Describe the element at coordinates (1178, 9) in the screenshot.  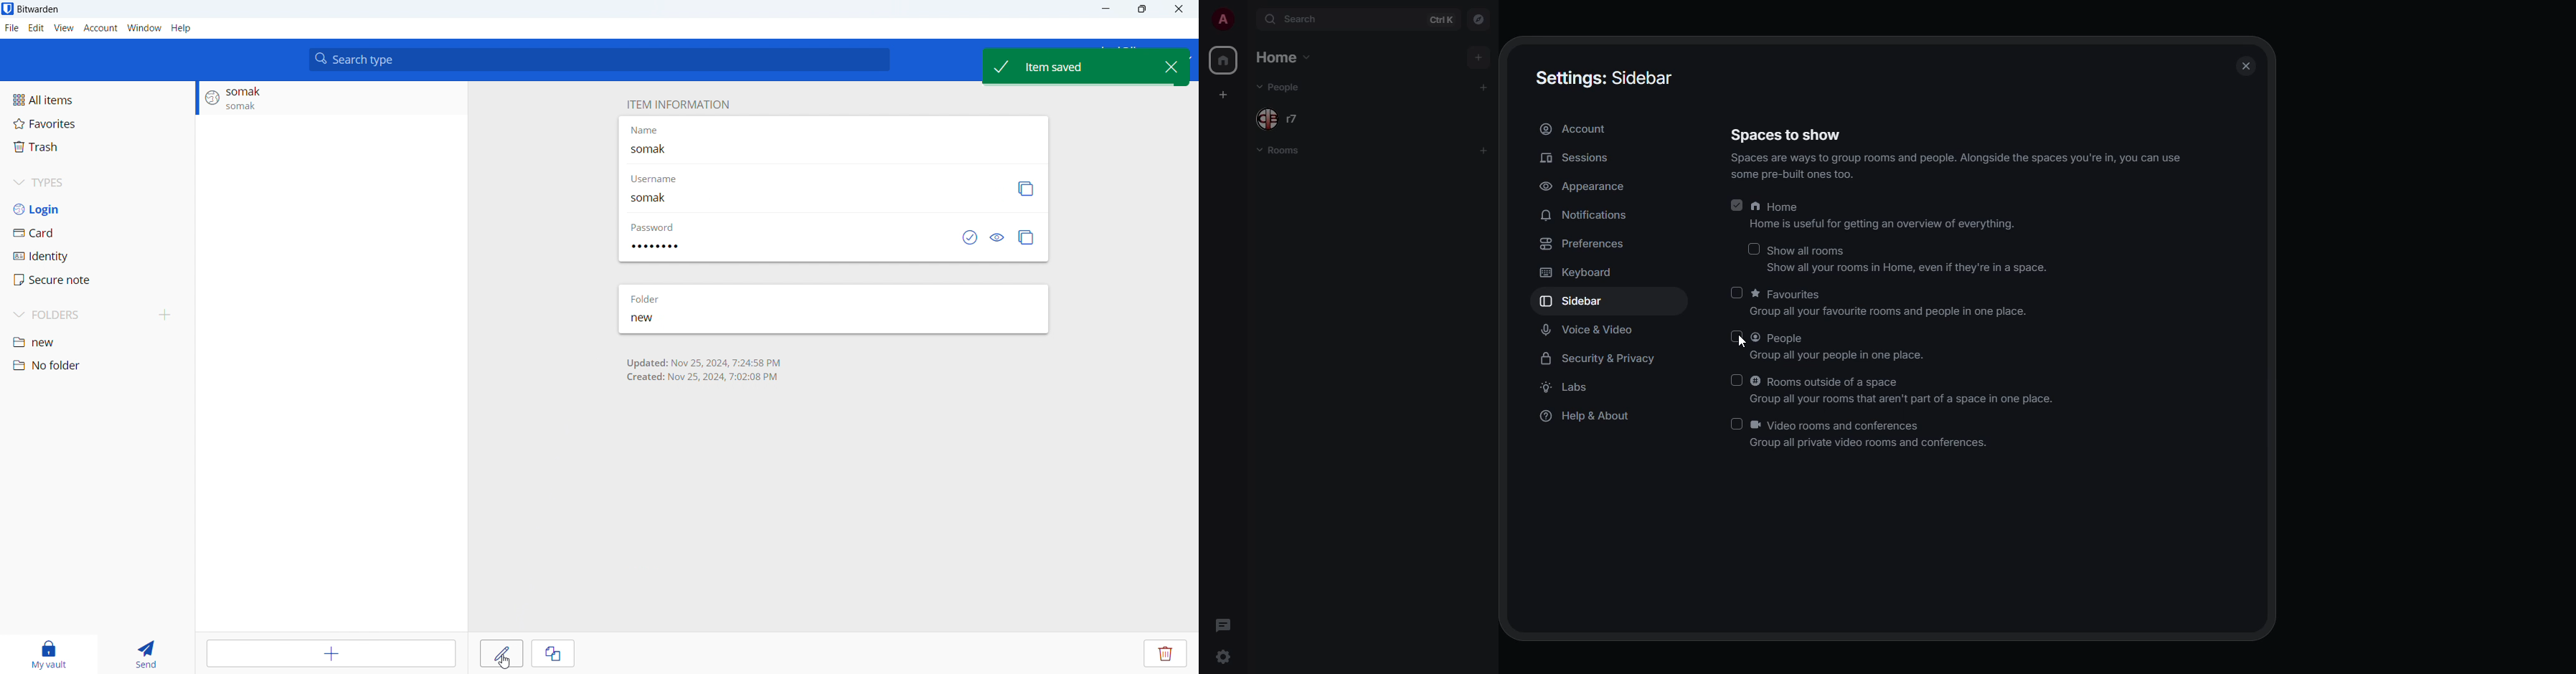
I see `close` at that location.